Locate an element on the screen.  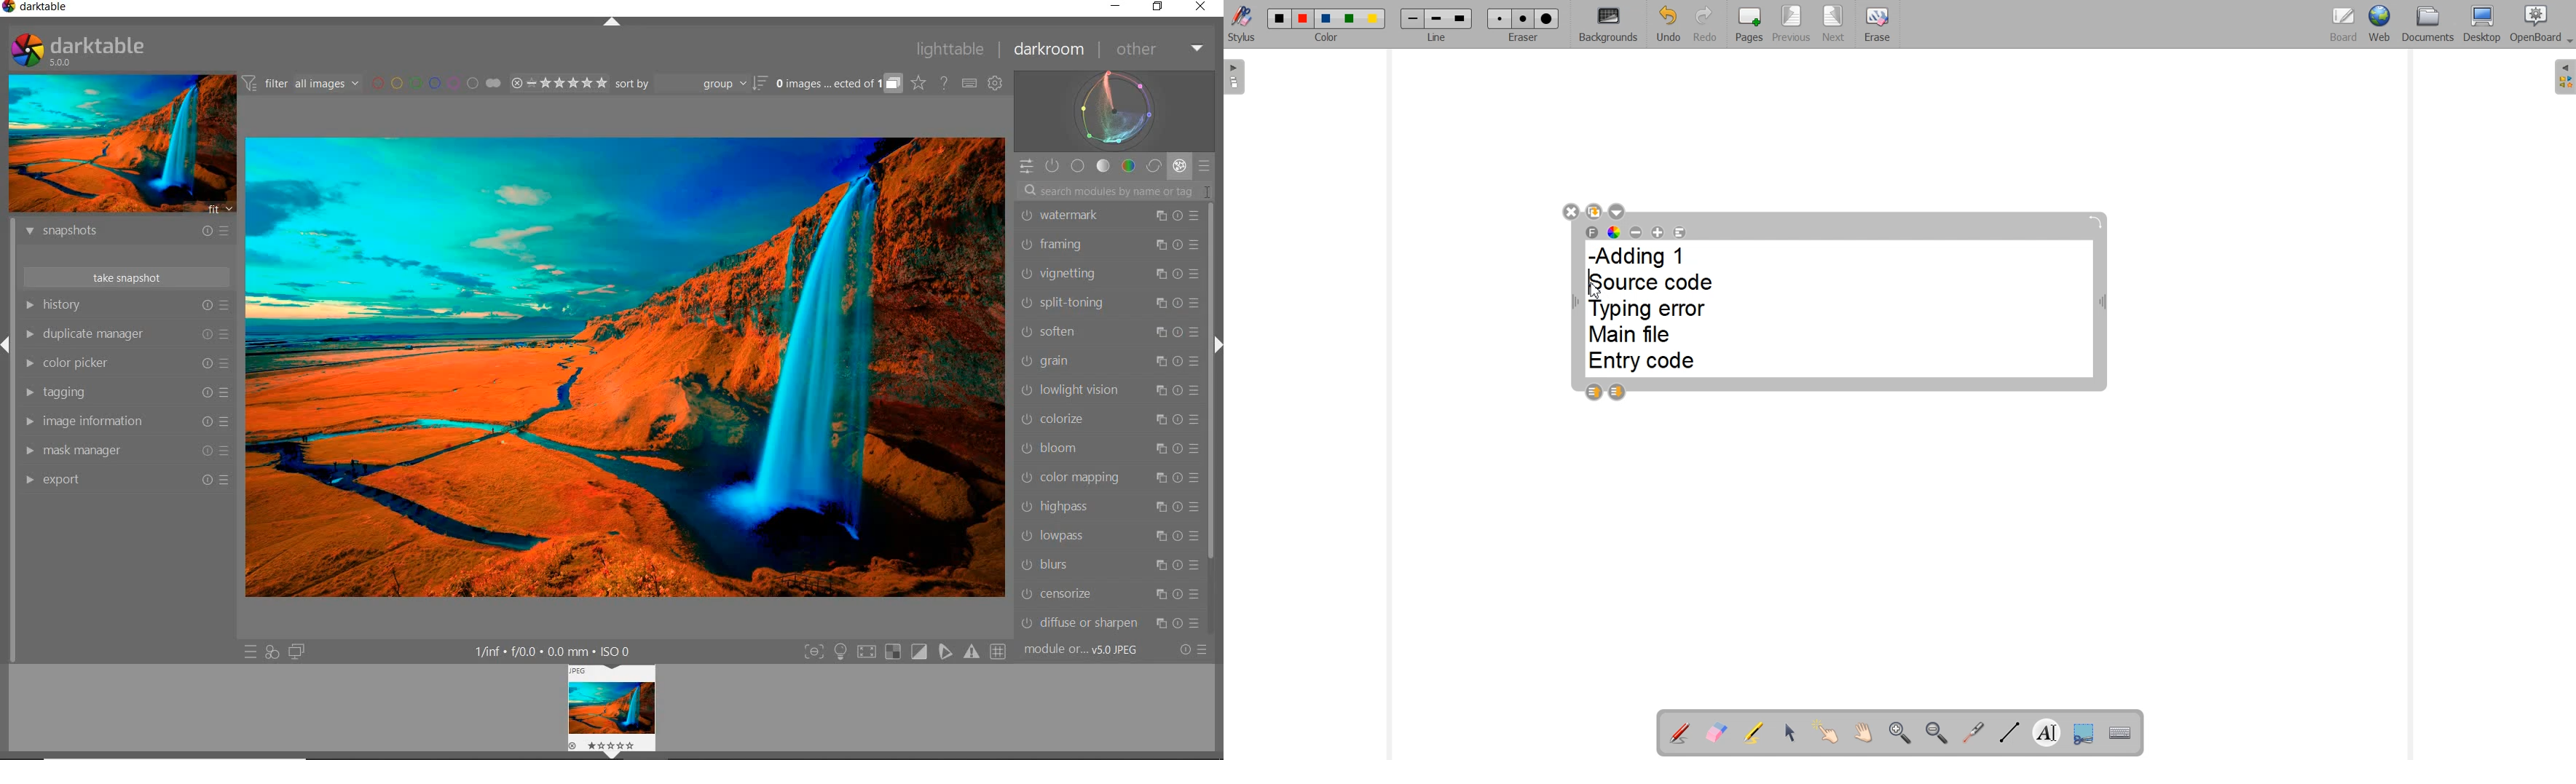
color picker is located at coordinates (125, 363).